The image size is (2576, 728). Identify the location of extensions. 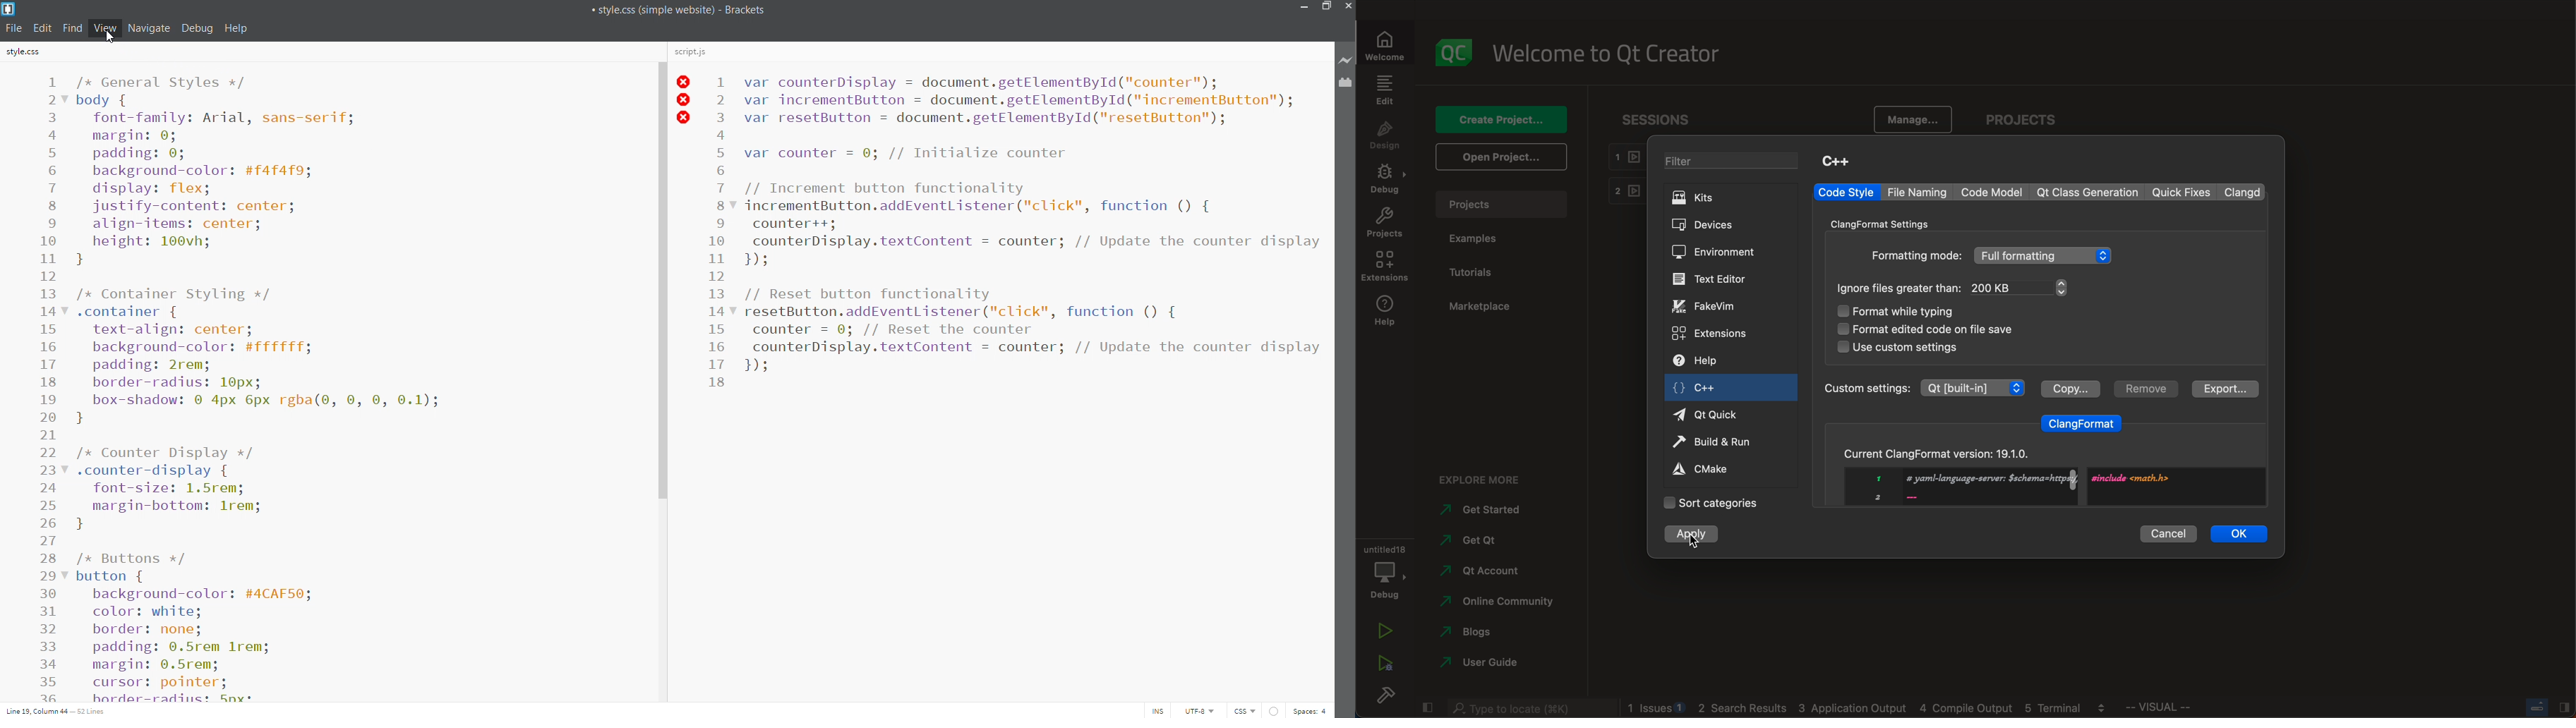
(1712, 333).